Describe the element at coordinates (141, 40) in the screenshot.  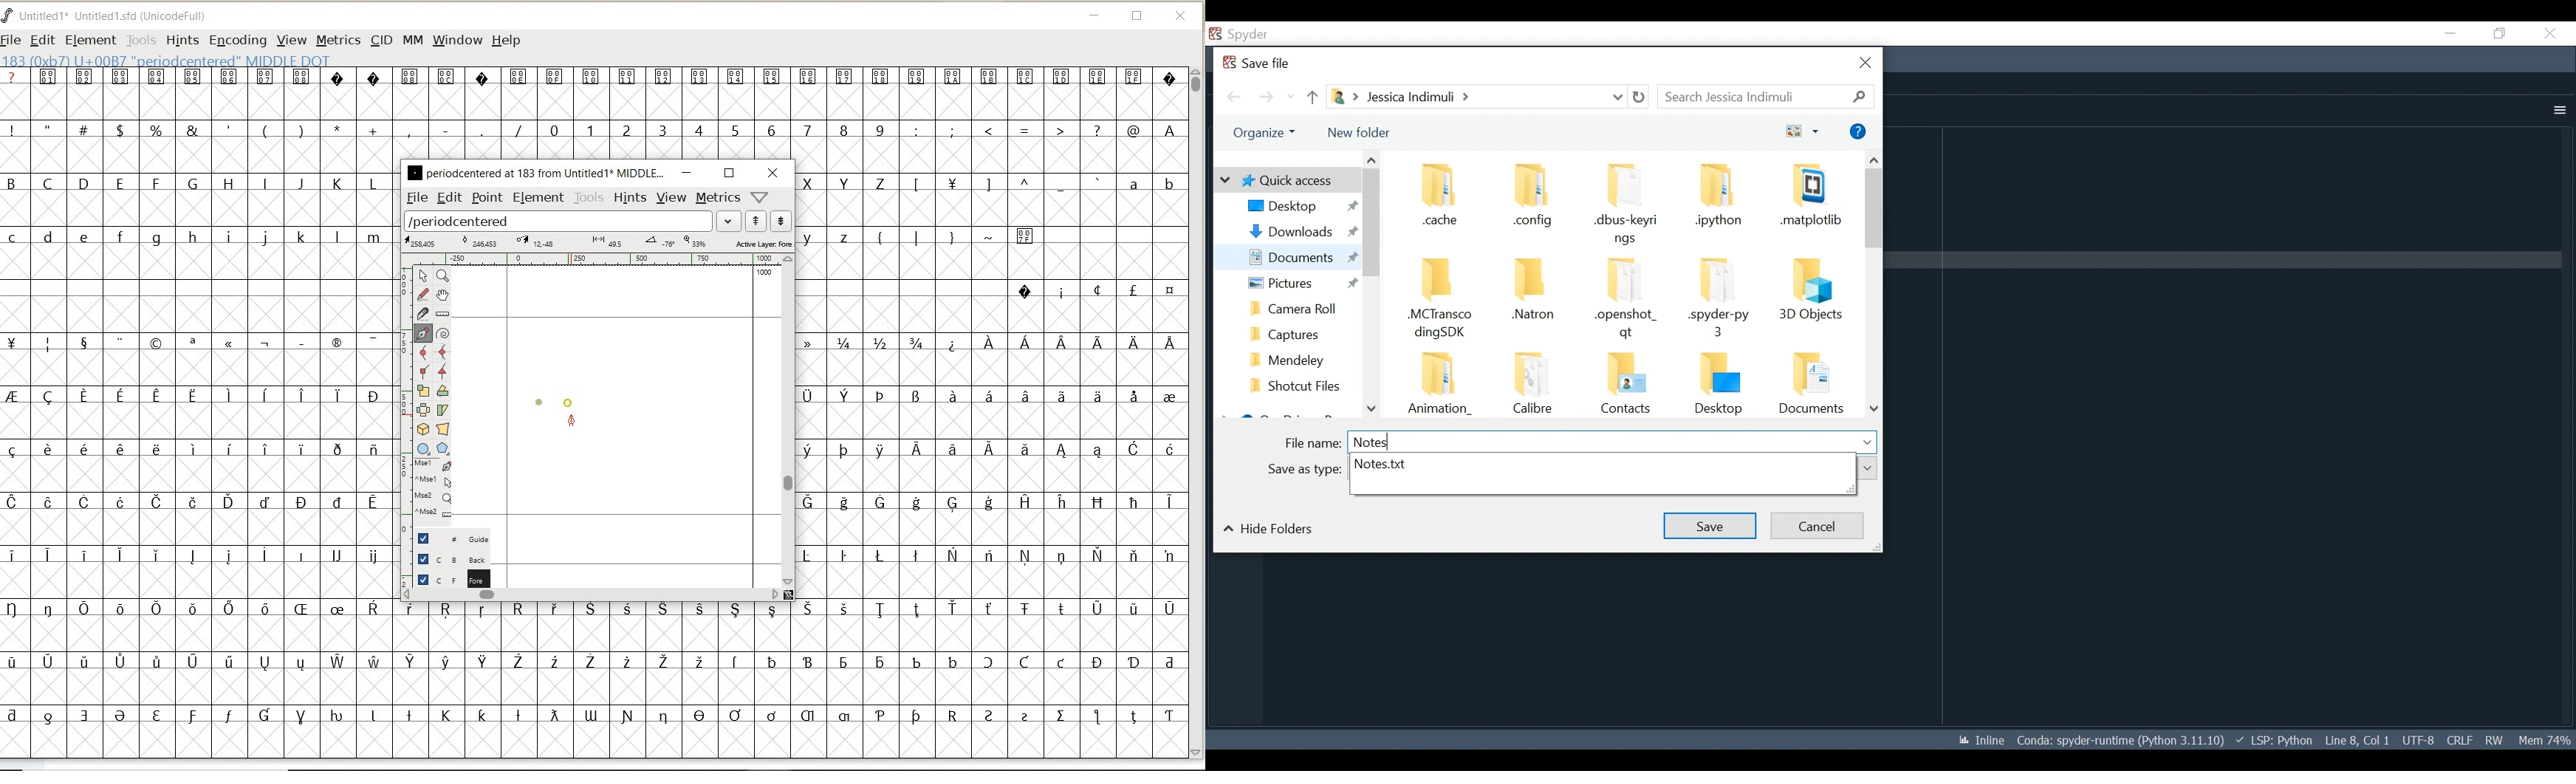
I see `TOOLS` at that location.